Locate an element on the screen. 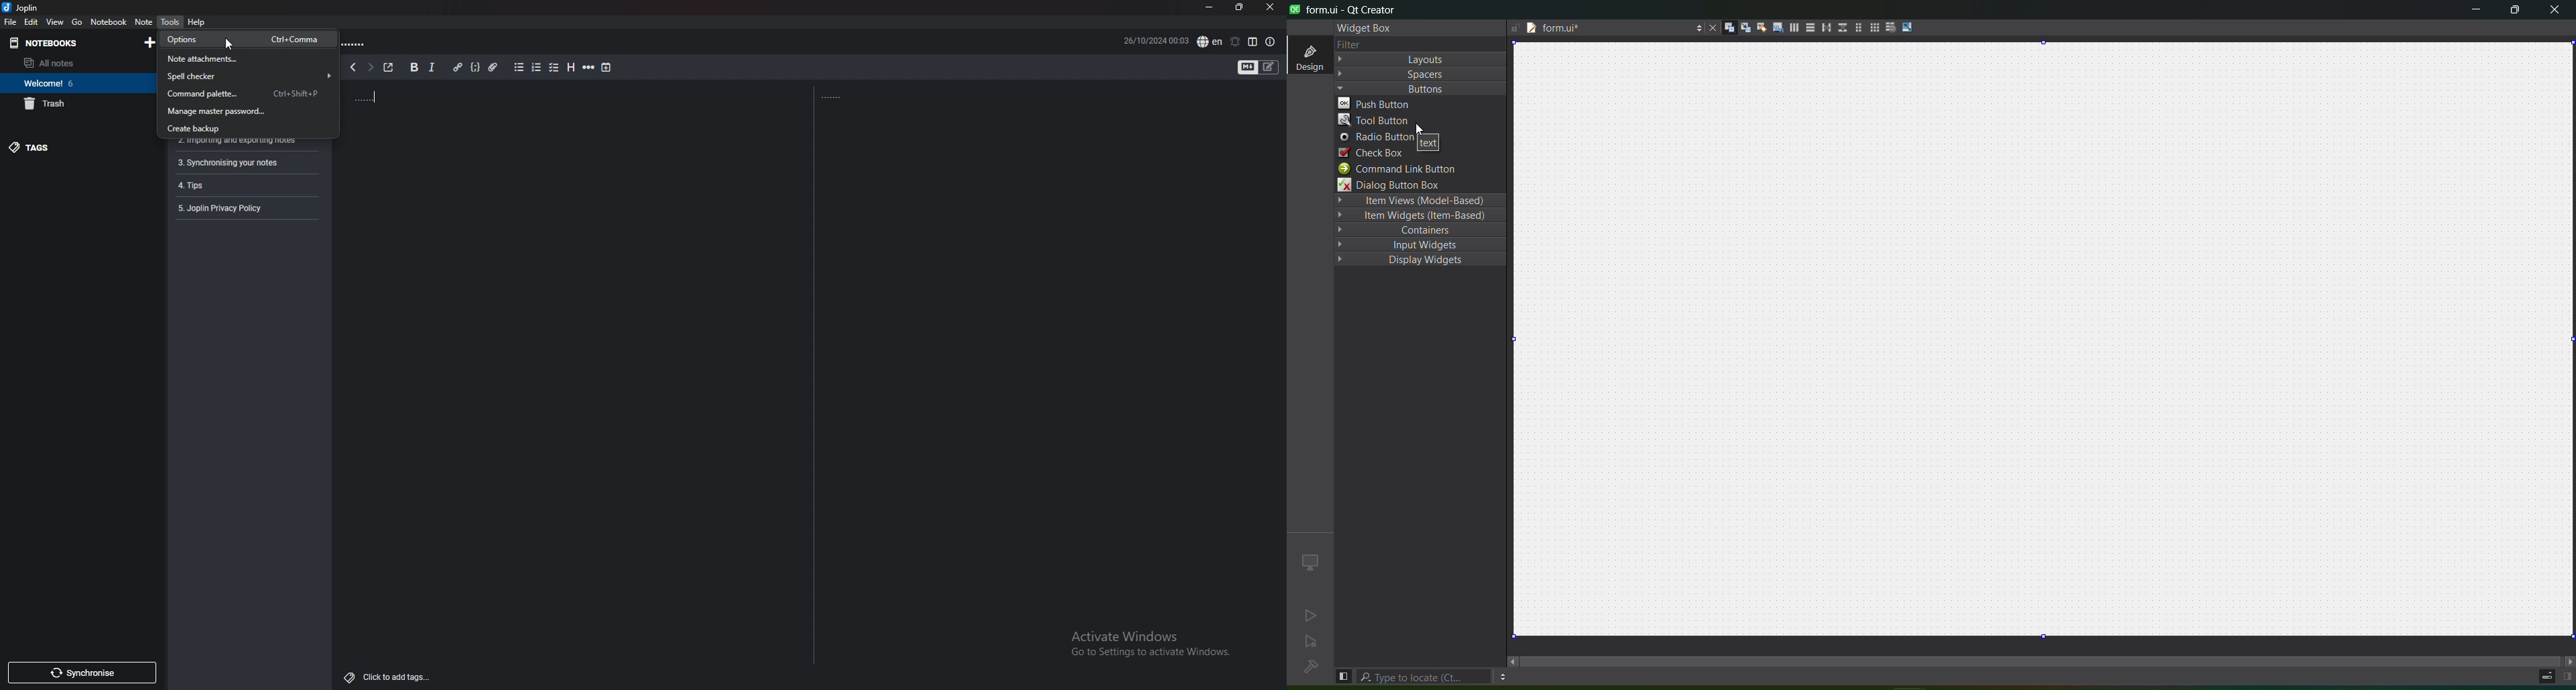 Image resolution: width=2576 pixels, height=700 pixels. ....... is located at coordinates (359, 42).